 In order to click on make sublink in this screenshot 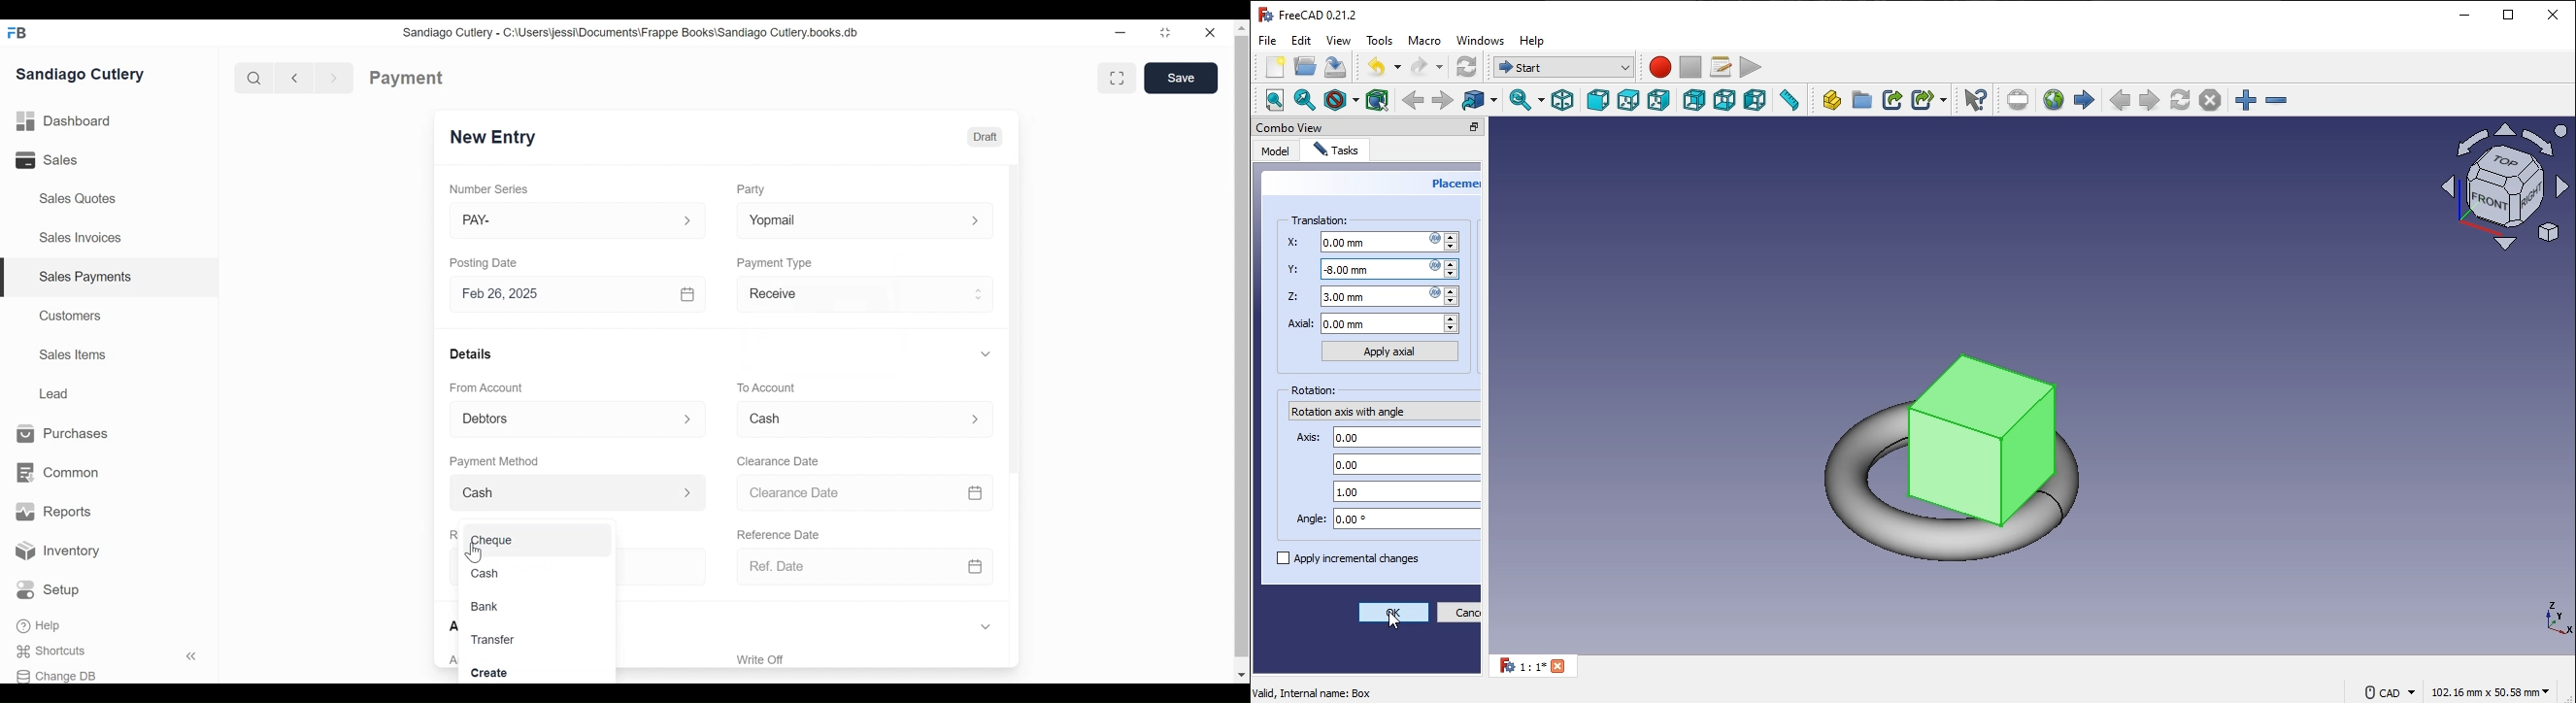, I will do `click(1929, 99)`.